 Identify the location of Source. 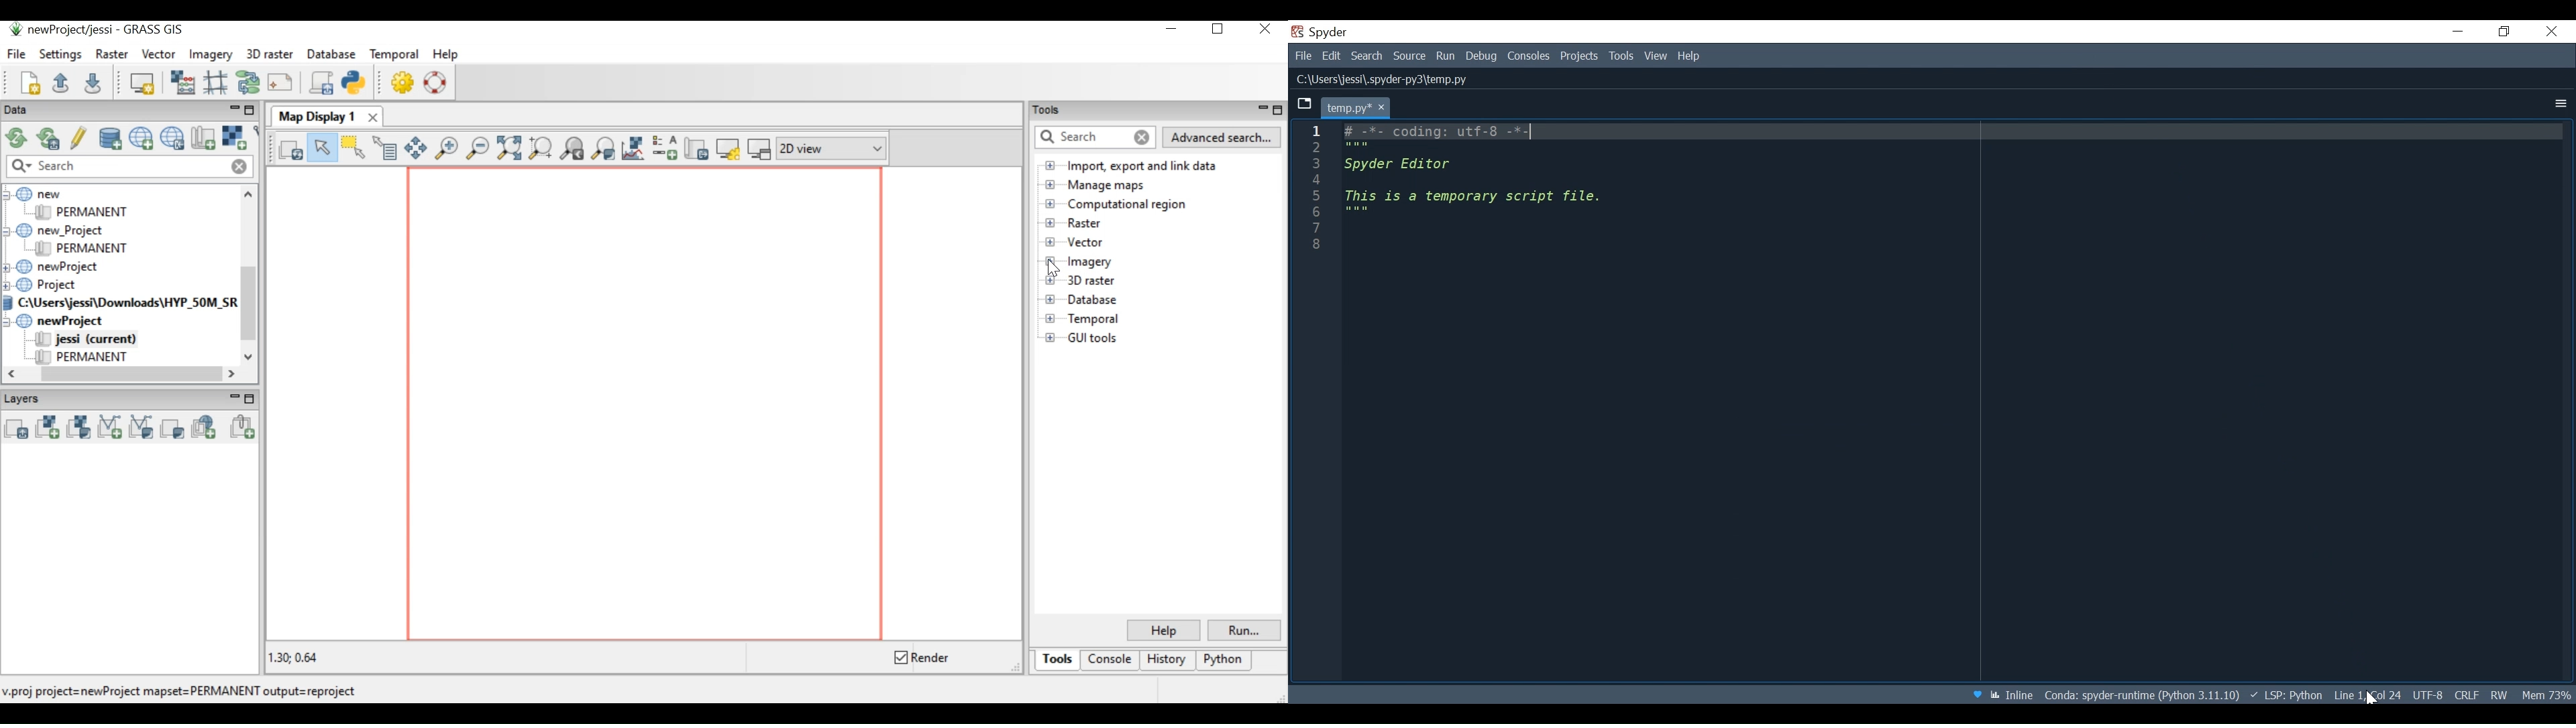
(1408, 56).